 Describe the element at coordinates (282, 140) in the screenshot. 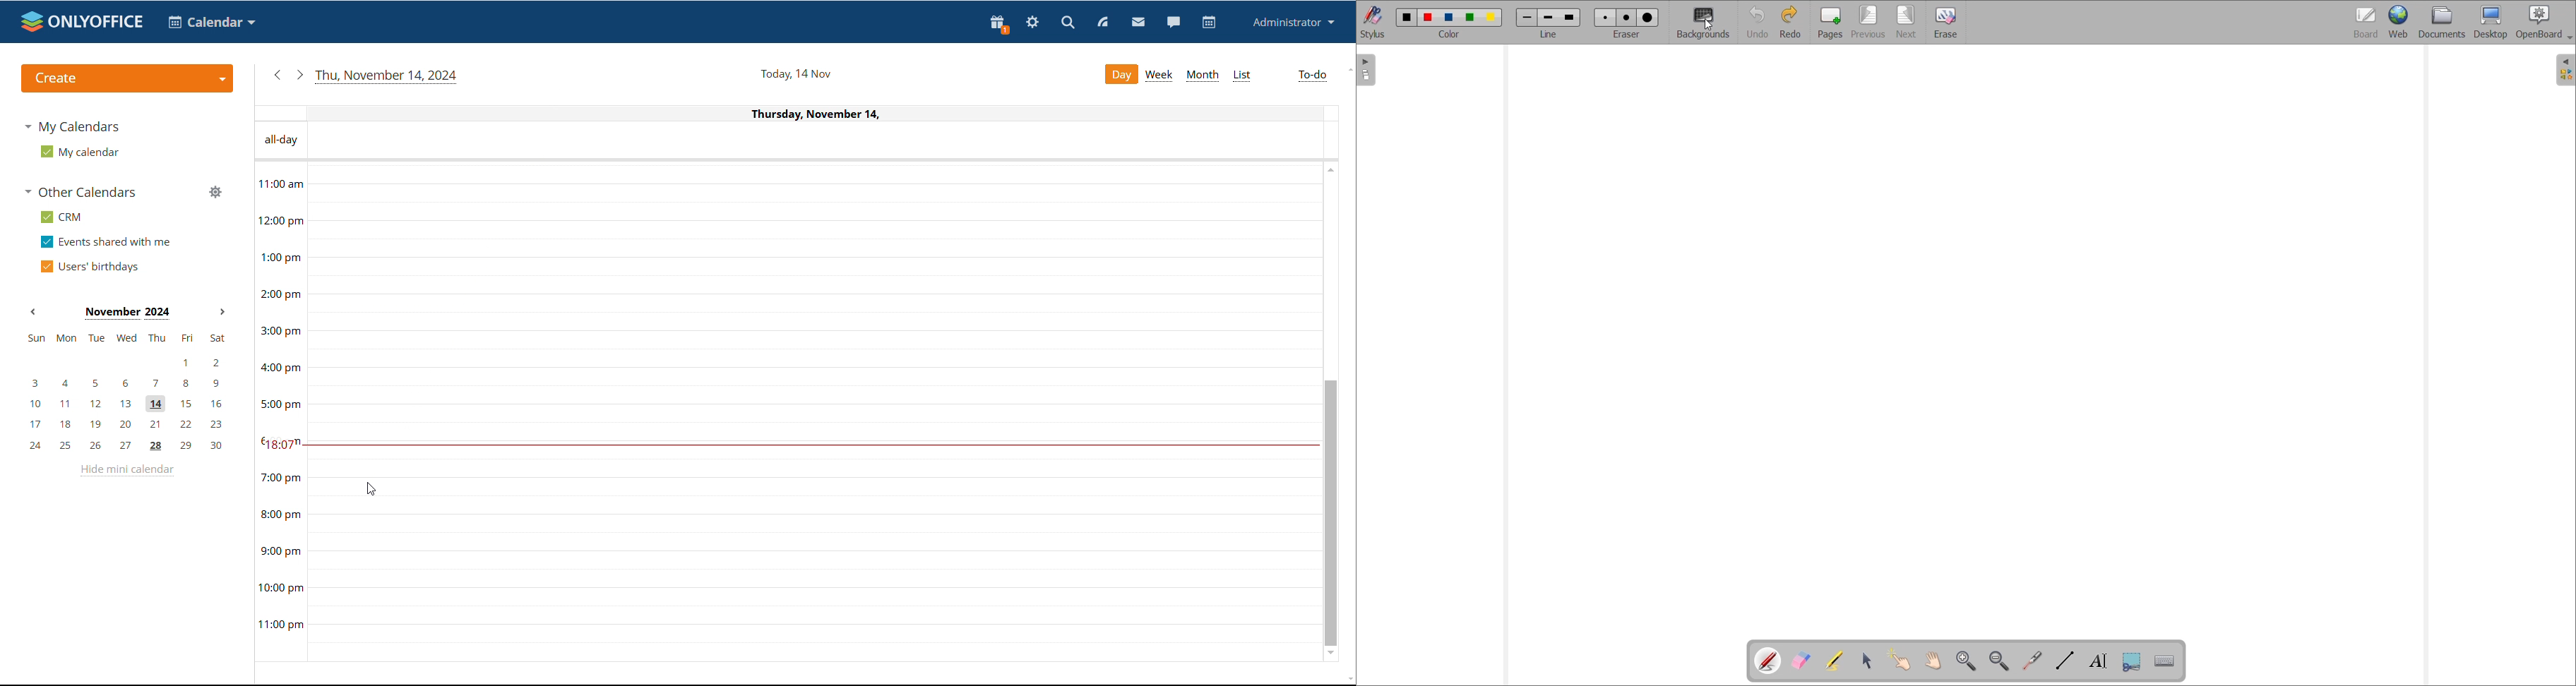

I see `All - day` at that location.